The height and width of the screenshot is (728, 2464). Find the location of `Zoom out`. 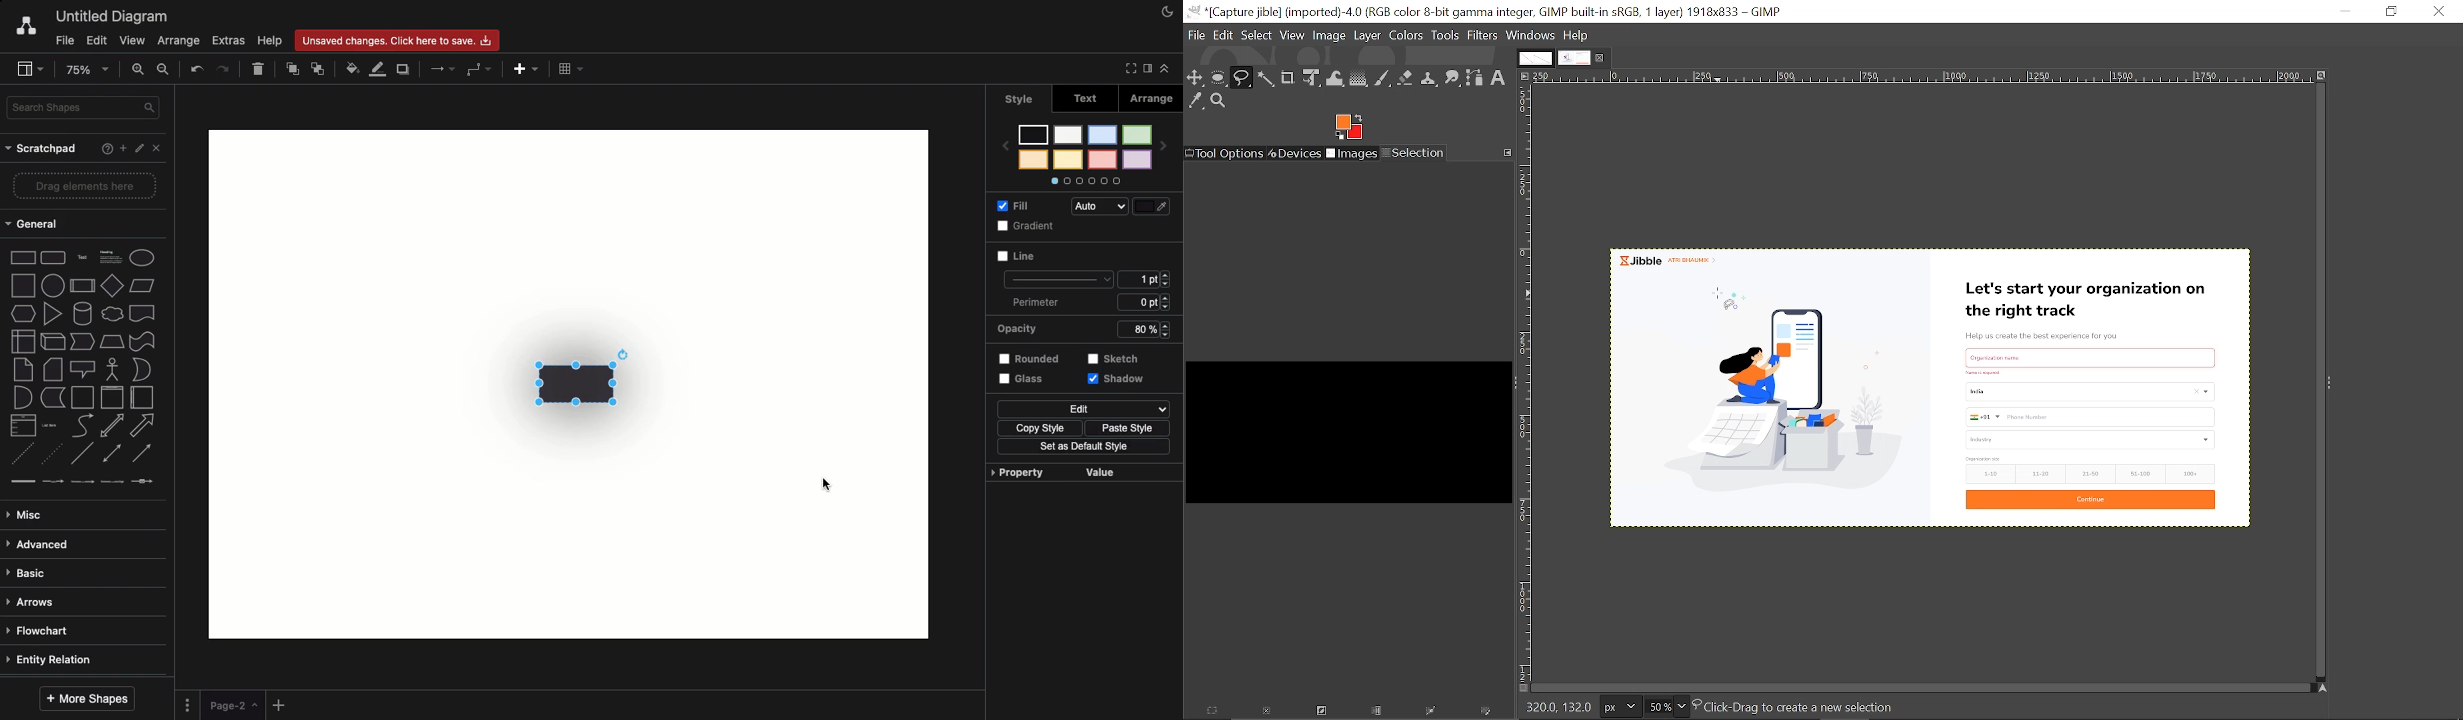

Zoom out is located at coordinates (164, 69).